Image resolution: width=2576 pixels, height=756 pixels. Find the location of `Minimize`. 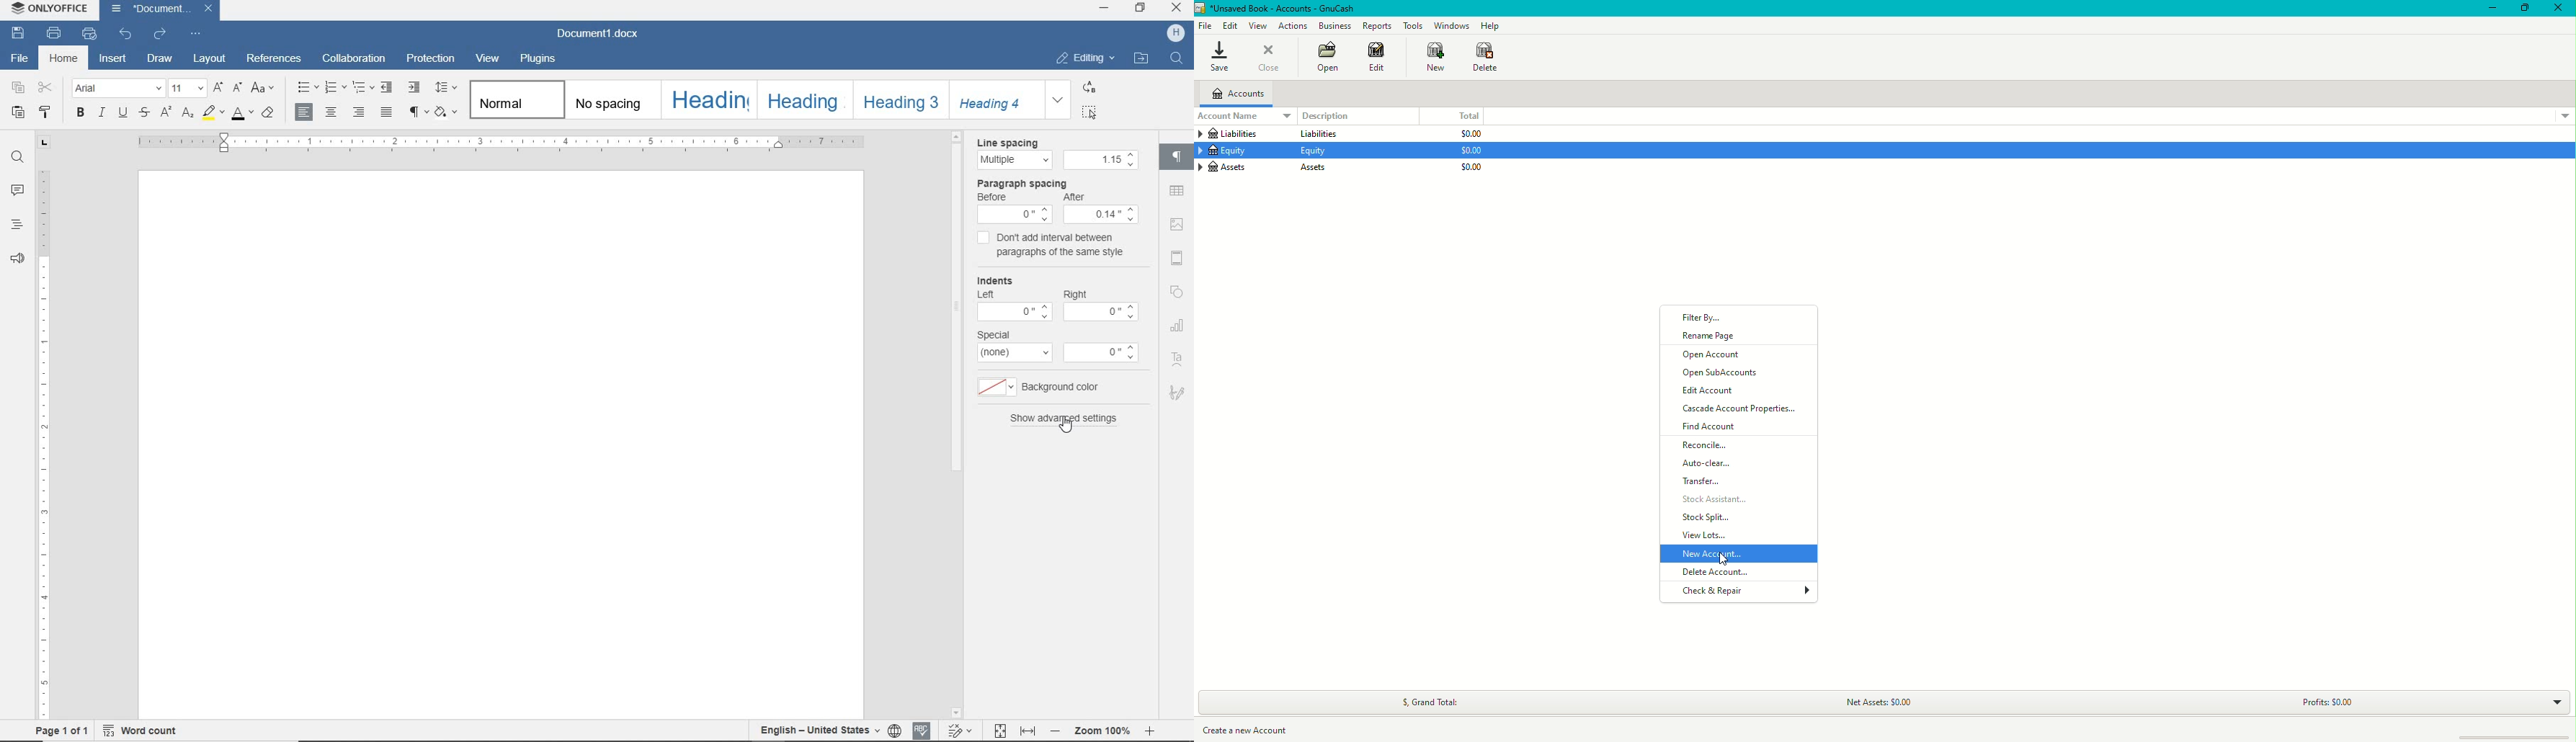

Minimize is located at coordinates (2489, 9).